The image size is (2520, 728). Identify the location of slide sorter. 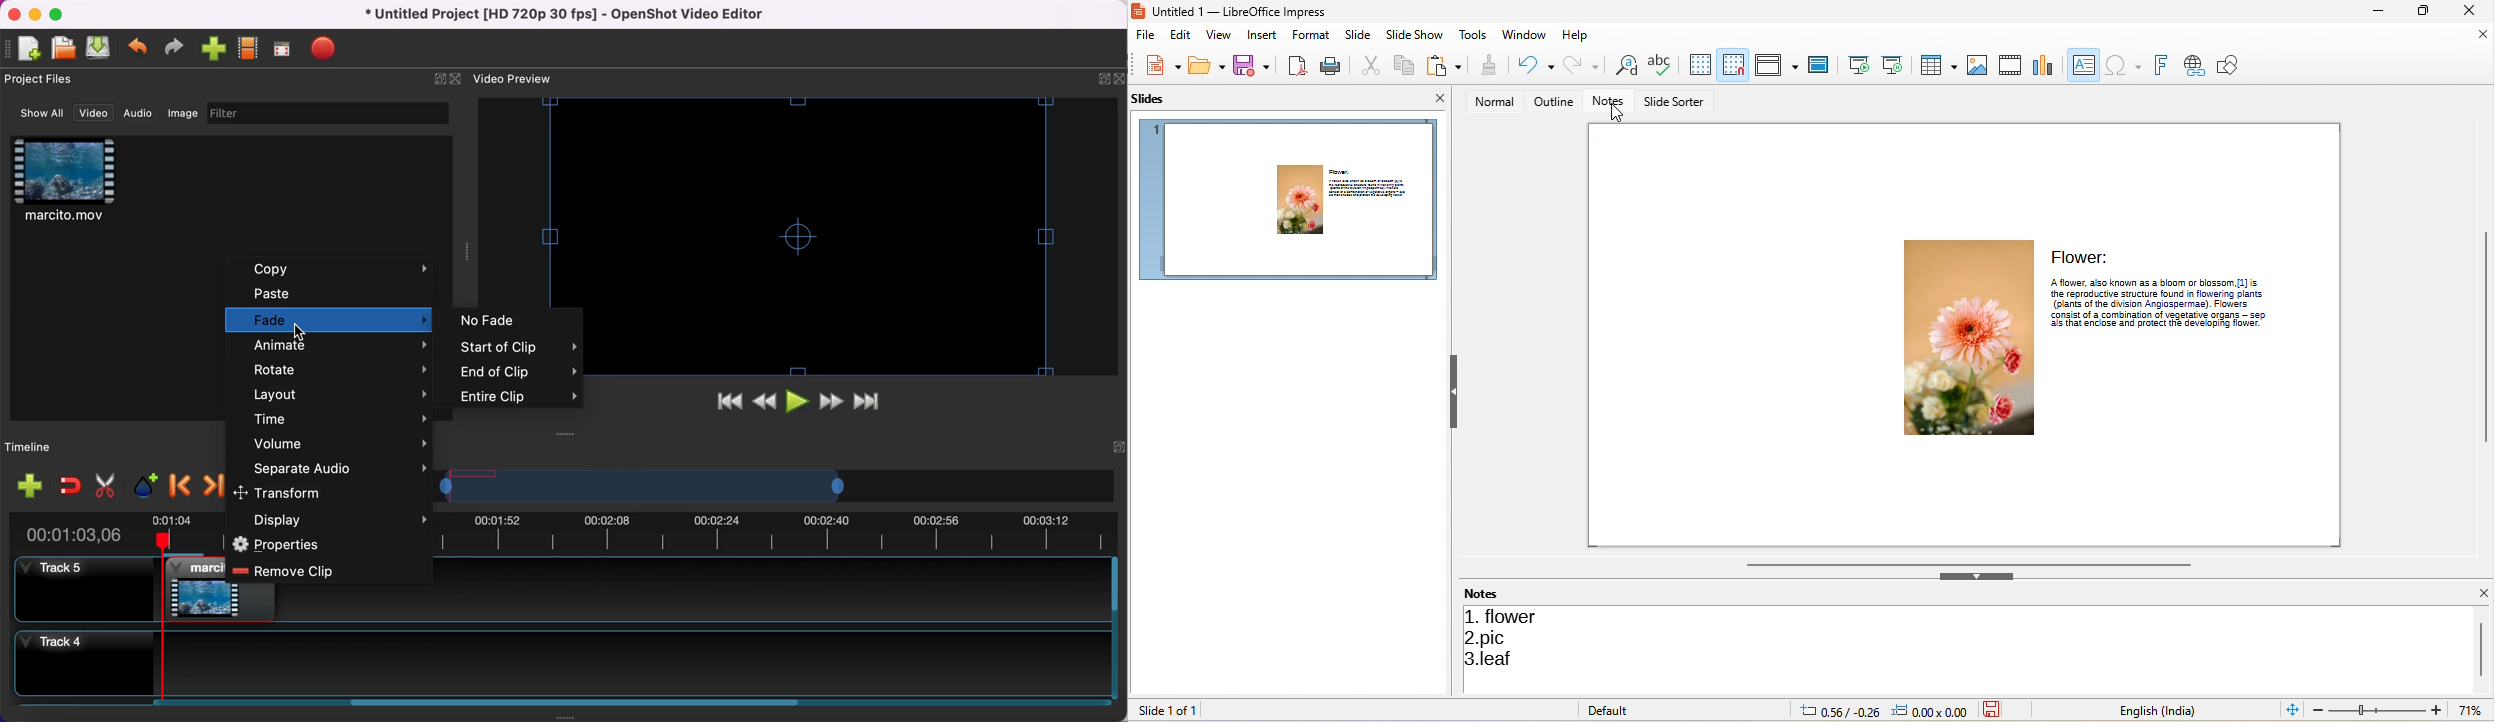
(1677, 101).